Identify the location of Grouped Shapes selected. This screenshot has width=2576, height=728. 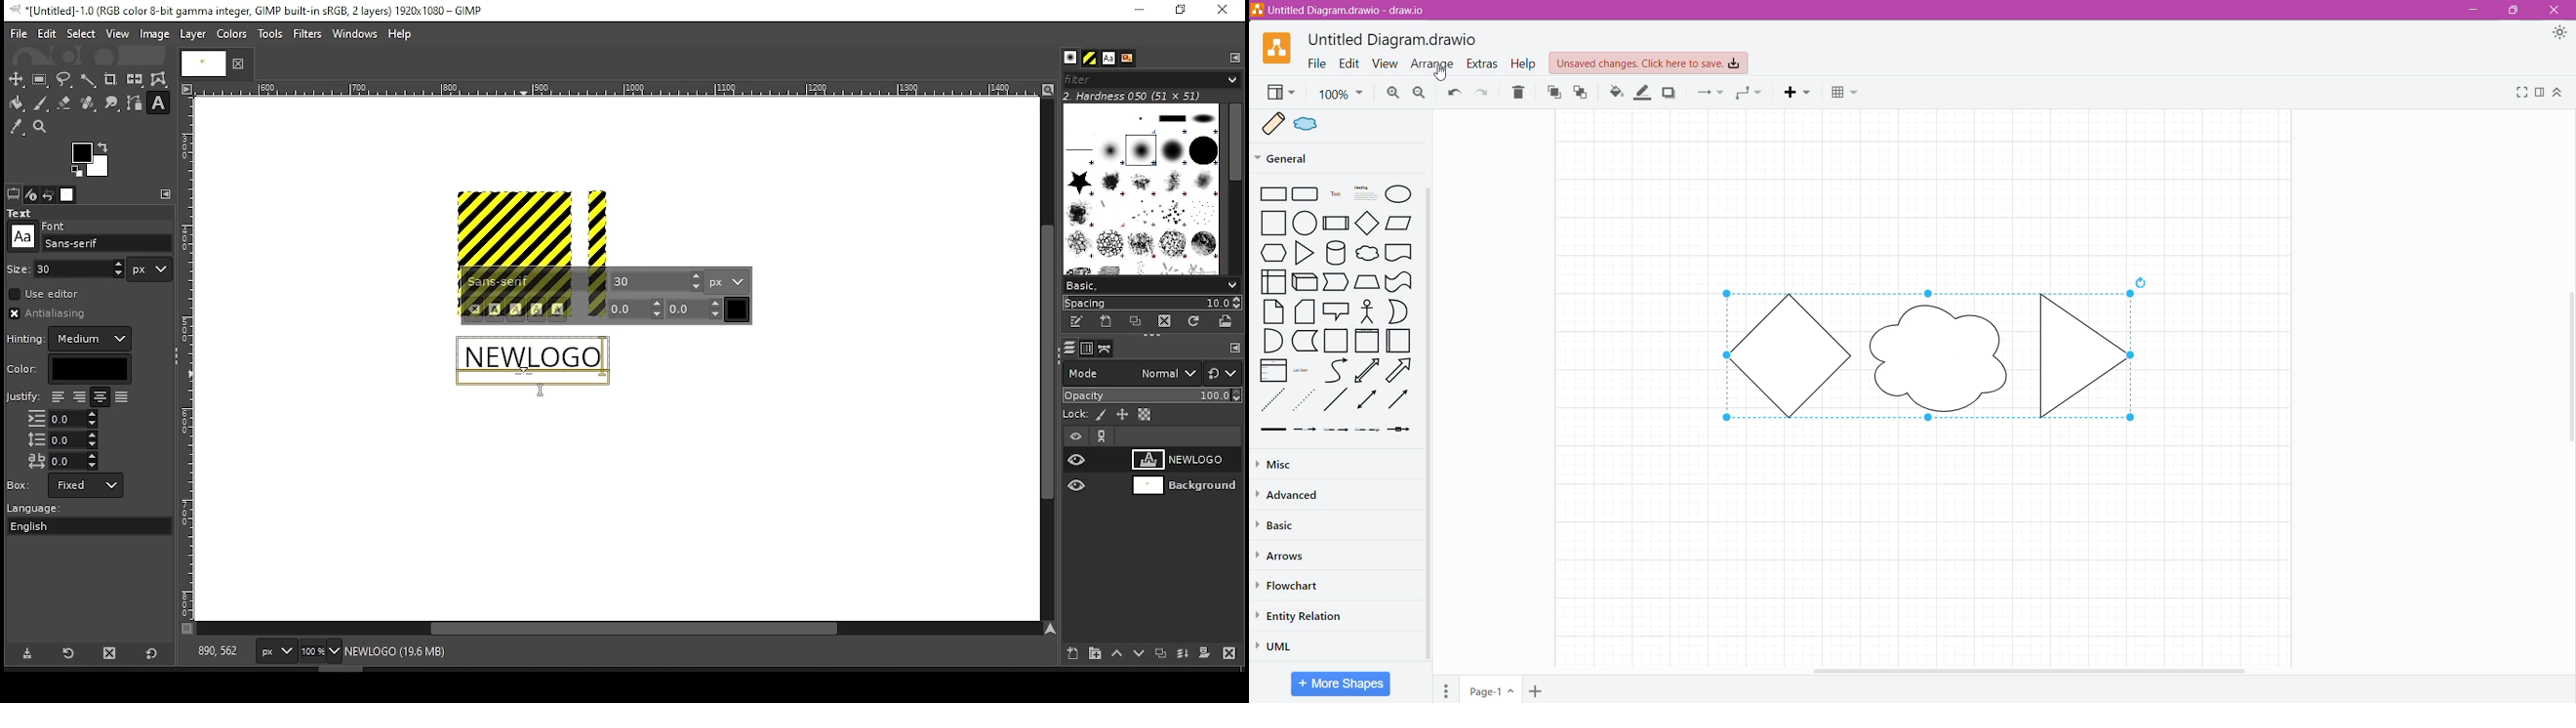
(1932, 354).